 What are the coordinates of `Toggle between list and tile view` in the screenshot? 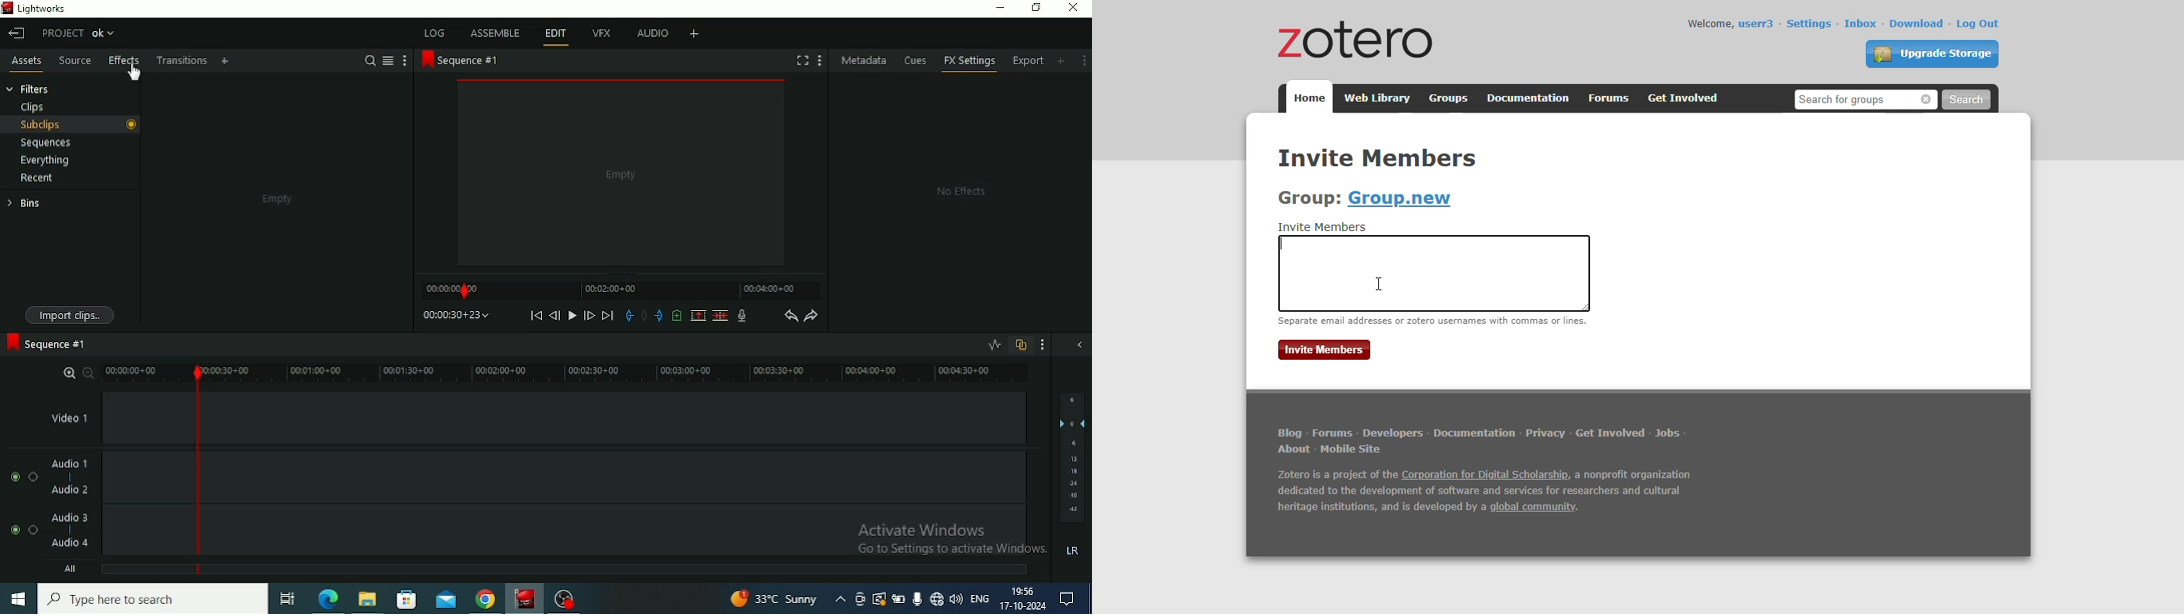 It's located at (389, 61).